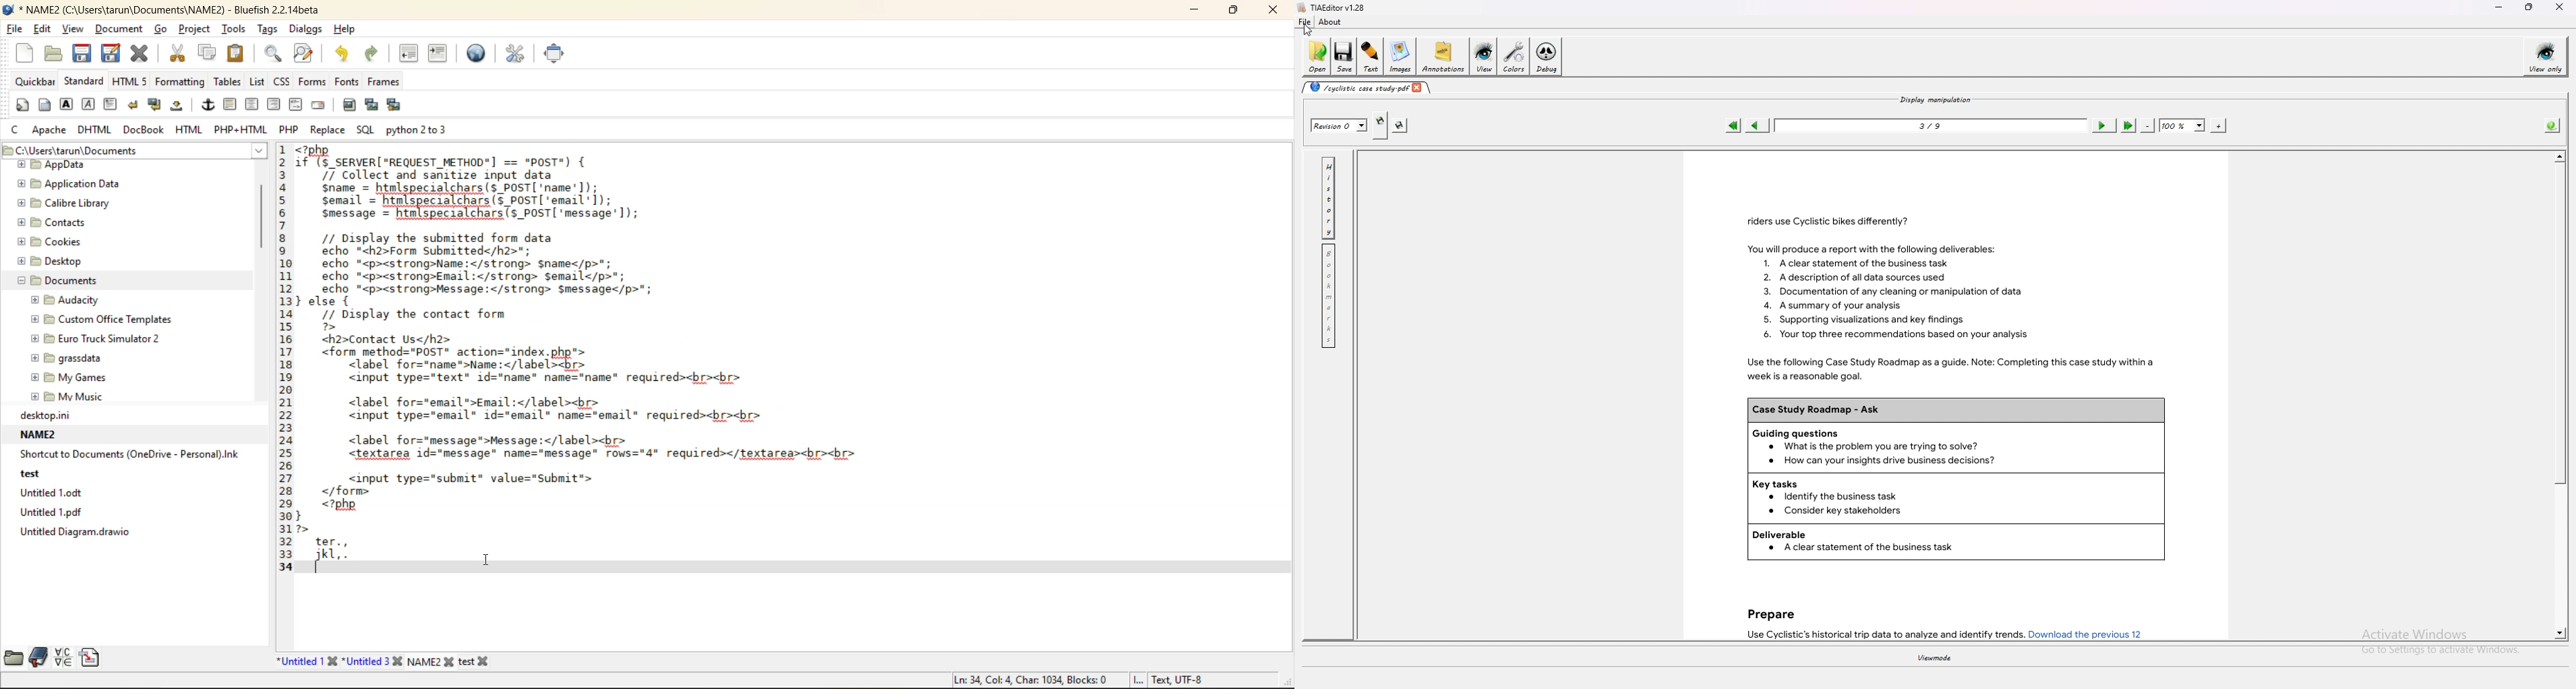  What do you see at coordinates (160, 28) in the screenshot?
I see `go` at bounding box center [160, 28].